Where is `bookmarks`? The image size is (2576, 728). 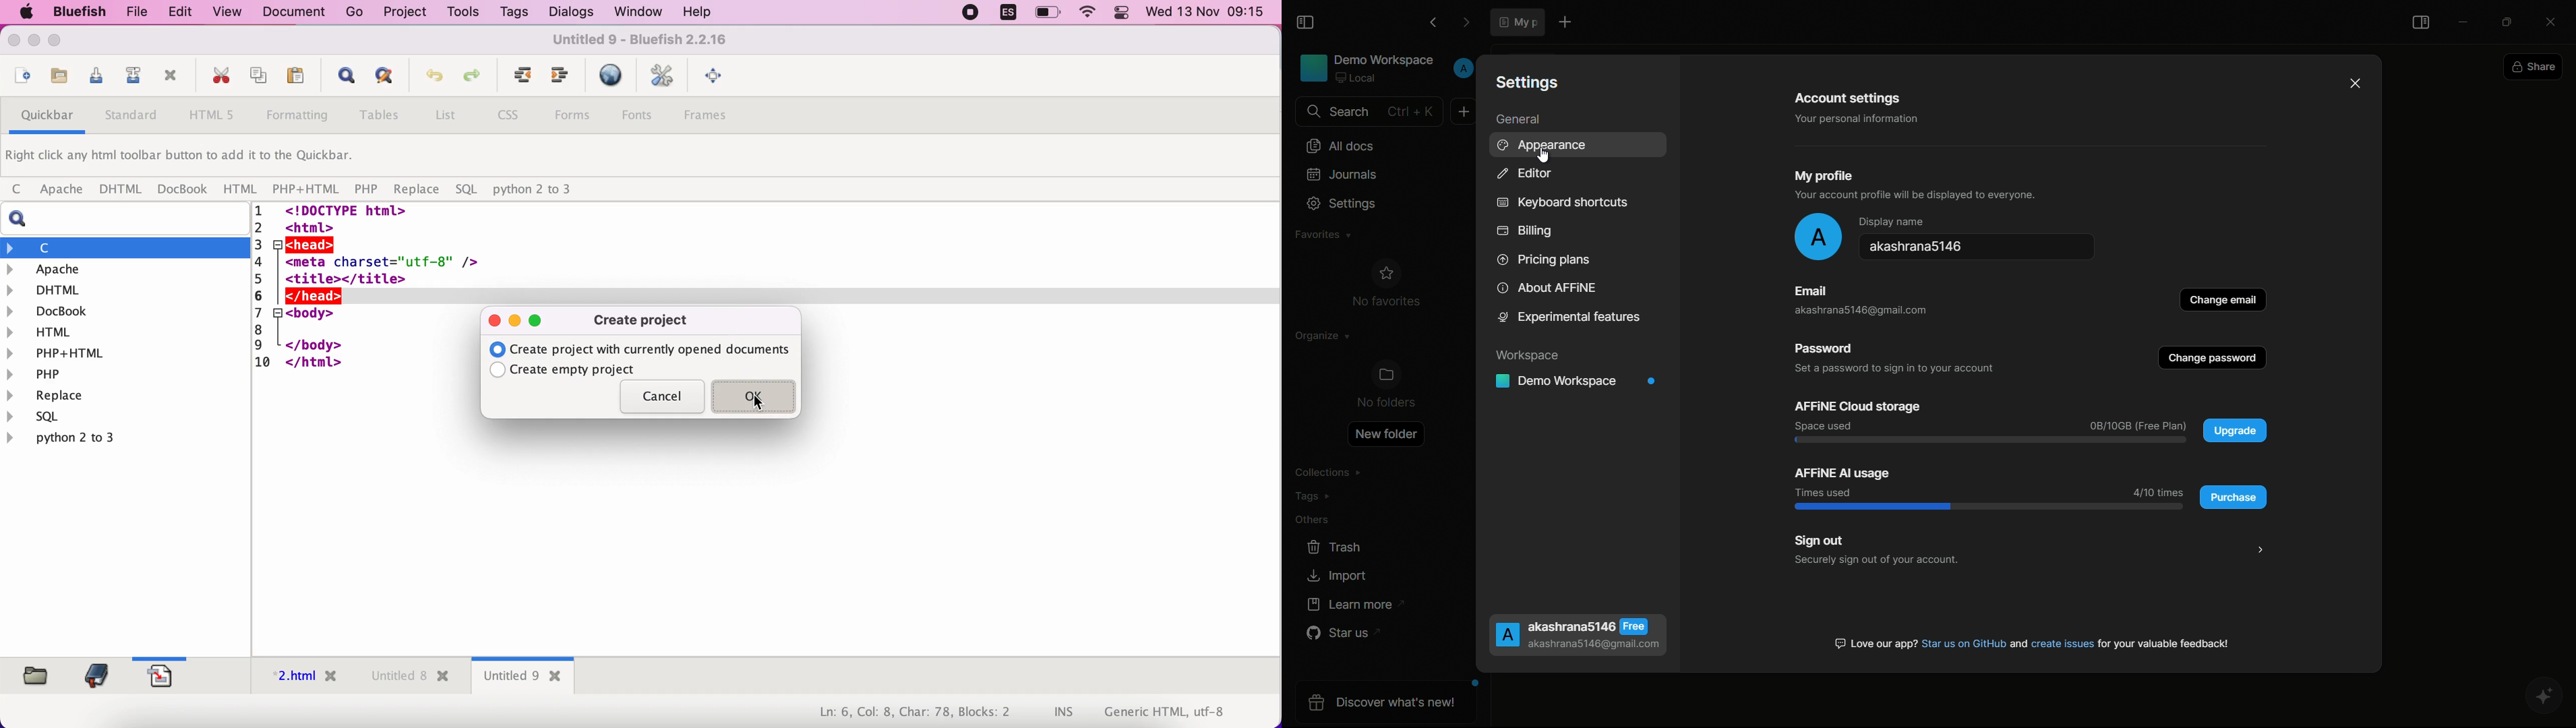 bookmarks is located at coordinates (94, 675).